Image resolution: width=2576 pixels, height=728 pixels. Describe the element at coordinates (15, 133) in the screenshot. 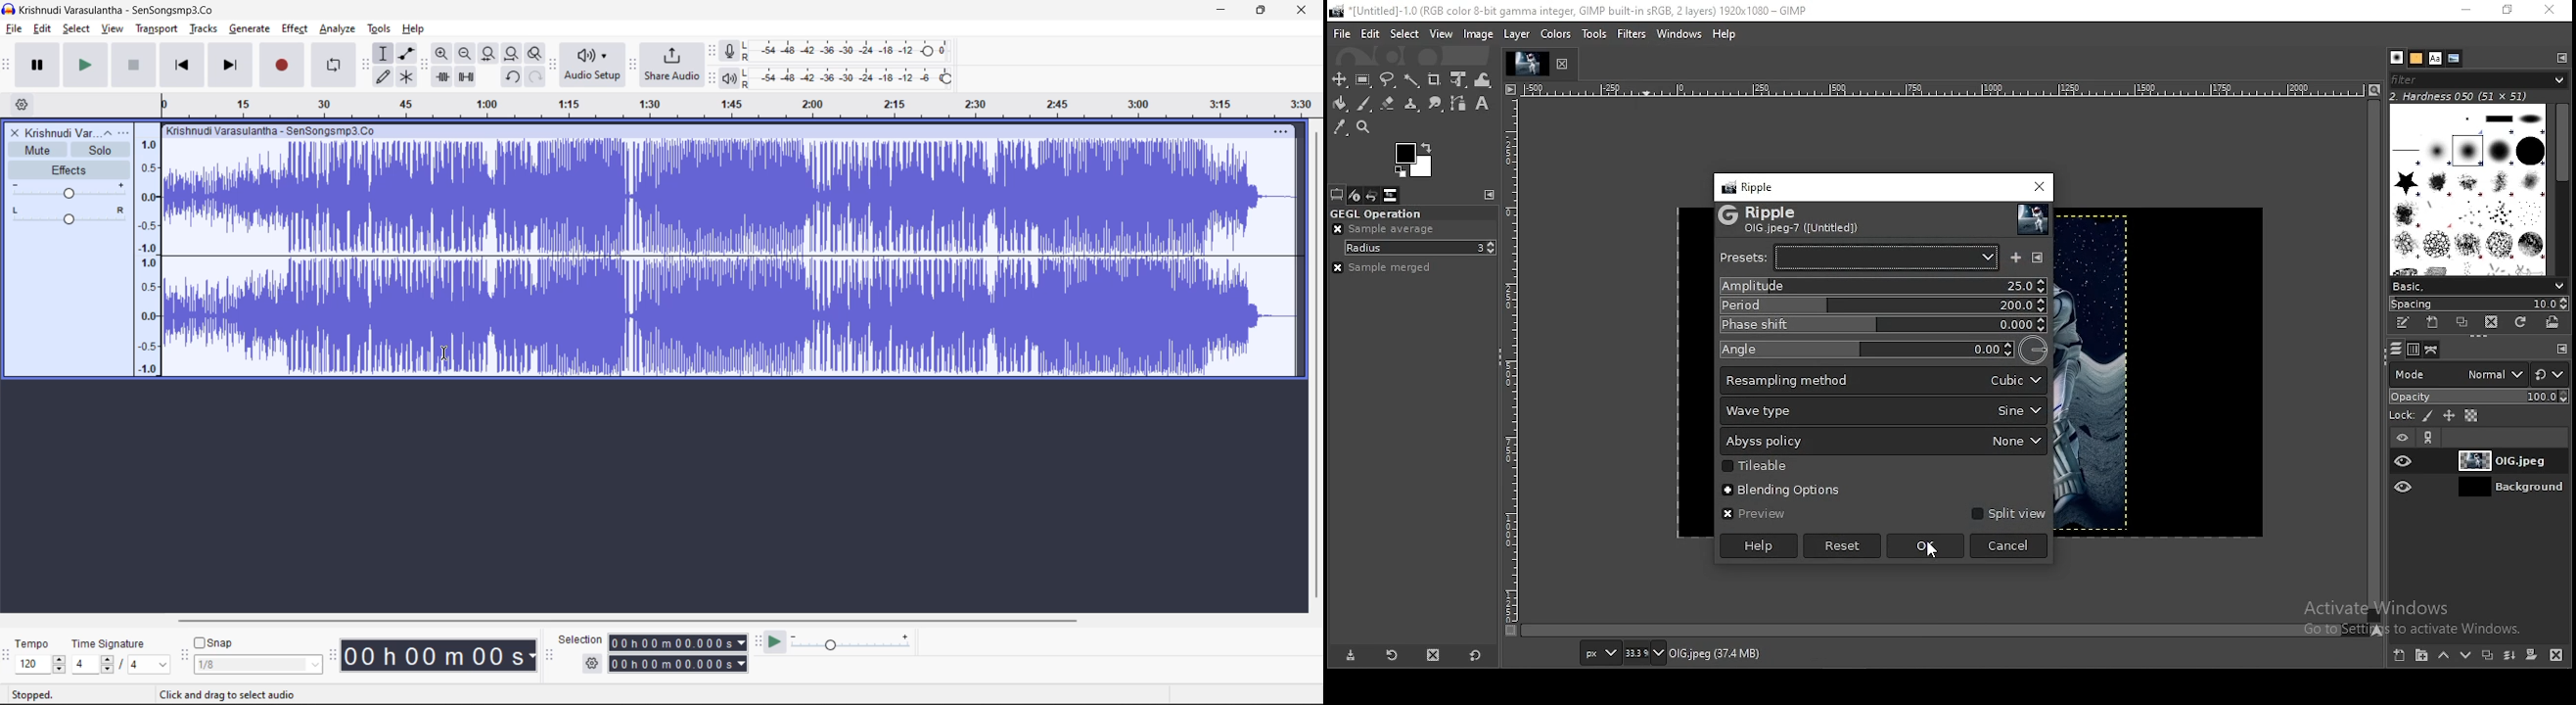

I see `remove track` at that location.